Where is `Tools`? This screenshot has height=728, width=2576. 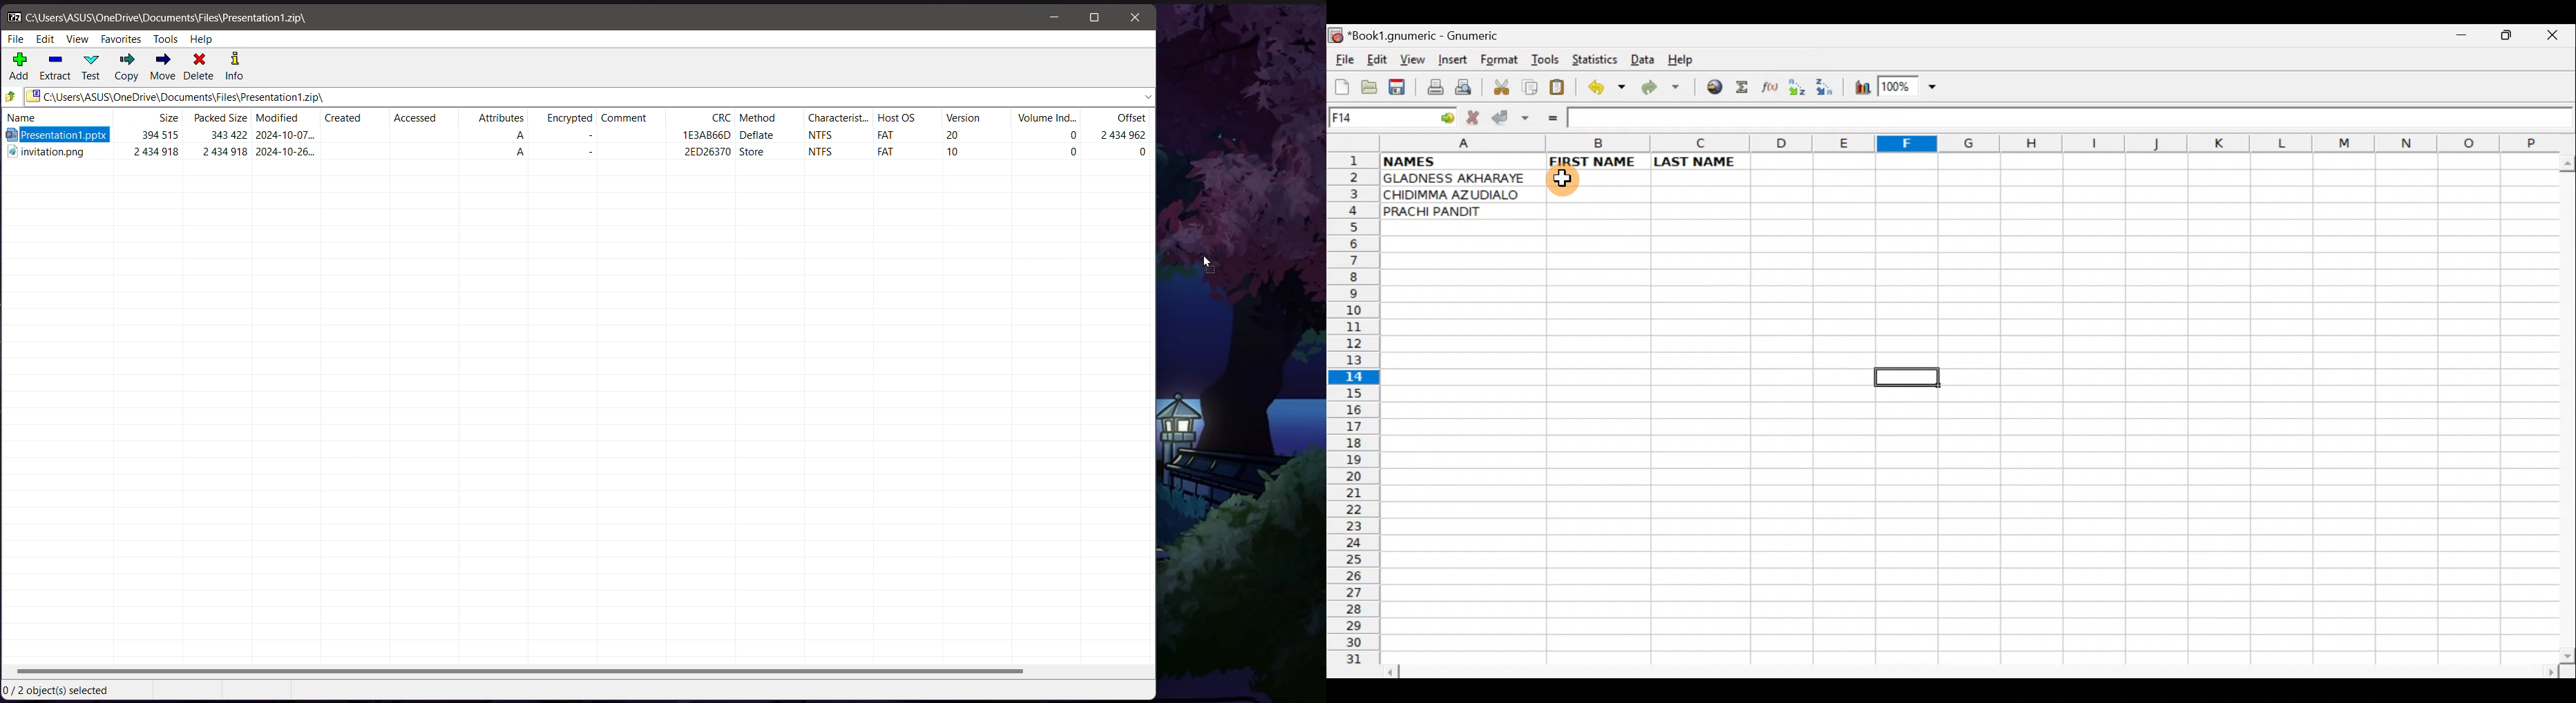 Tools is located at coordinates (1546, 60).